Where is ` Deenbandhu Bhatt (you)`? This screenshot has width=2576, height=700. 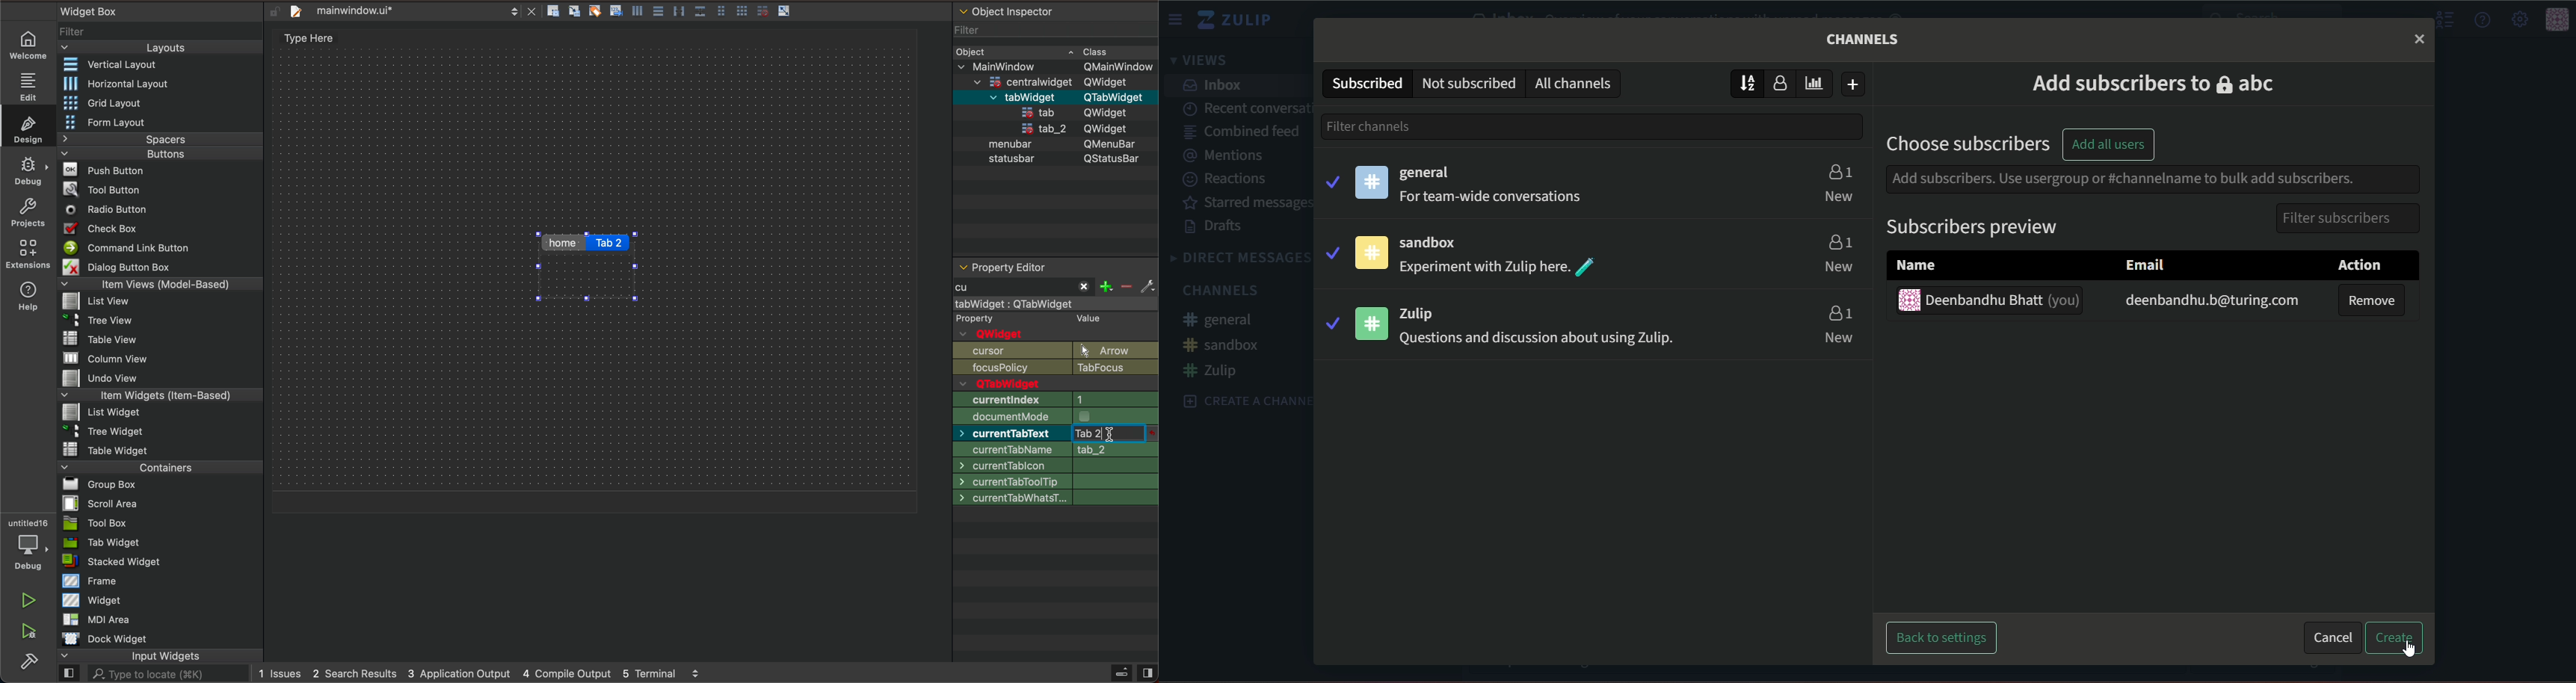  Deenbandhu Bhatt (you) is located at coordinates (2006, 300).